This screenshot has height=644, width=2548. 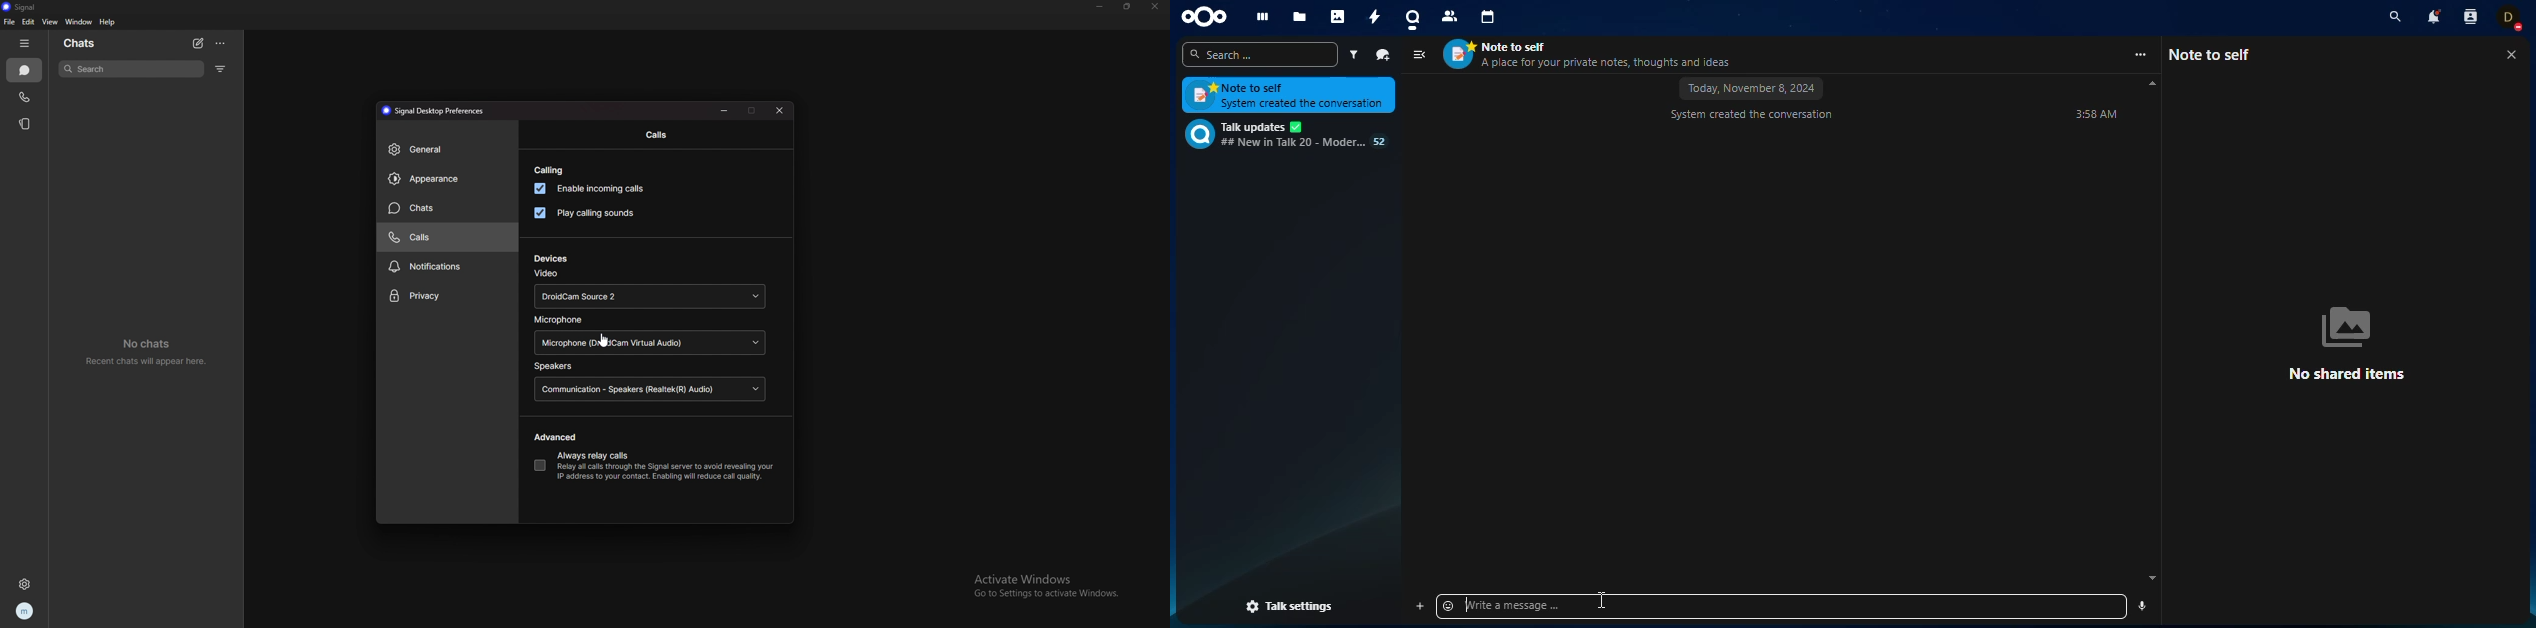 I want to click on stories, so click(x=25, y=123).